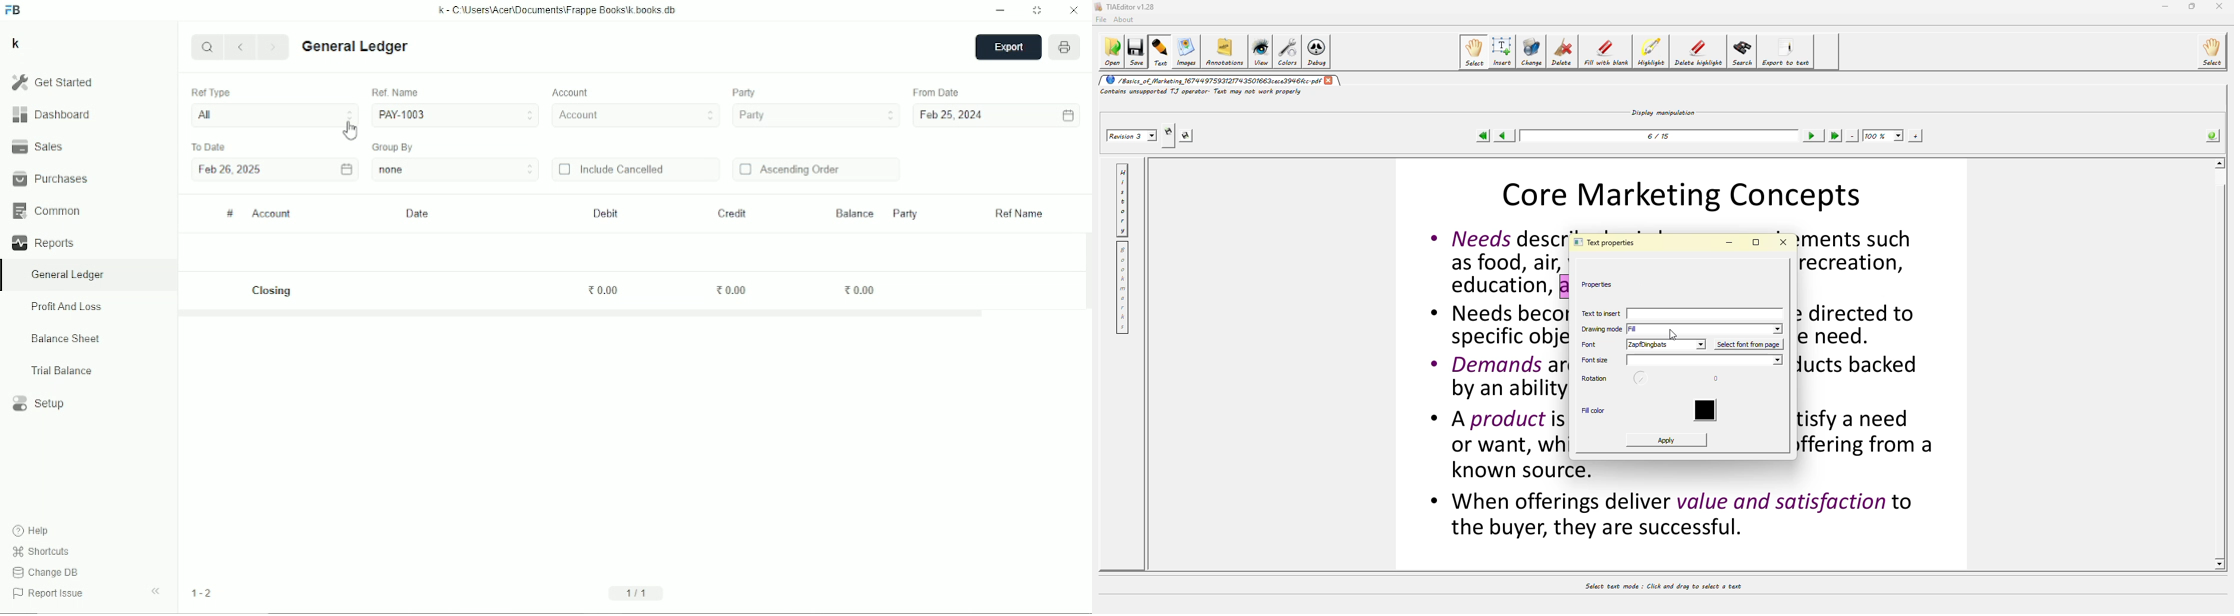 The height and width of the screenshot is (616, 2240). I want to click on Sales, so click(37, 145).